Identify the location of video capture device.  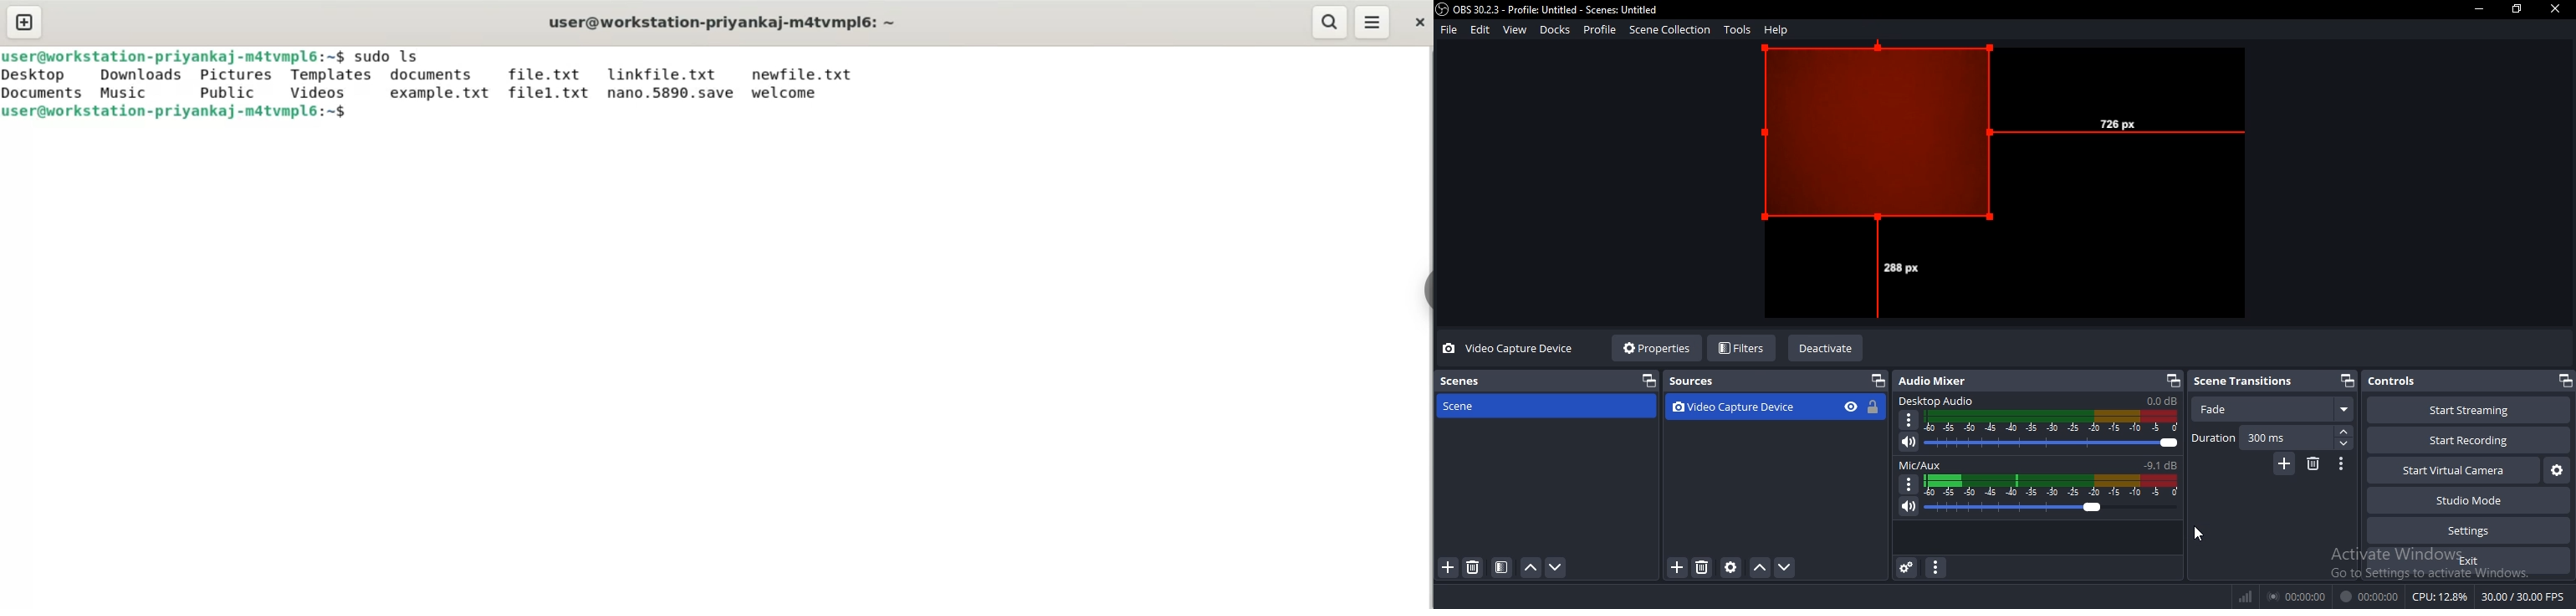
(1748, 407).